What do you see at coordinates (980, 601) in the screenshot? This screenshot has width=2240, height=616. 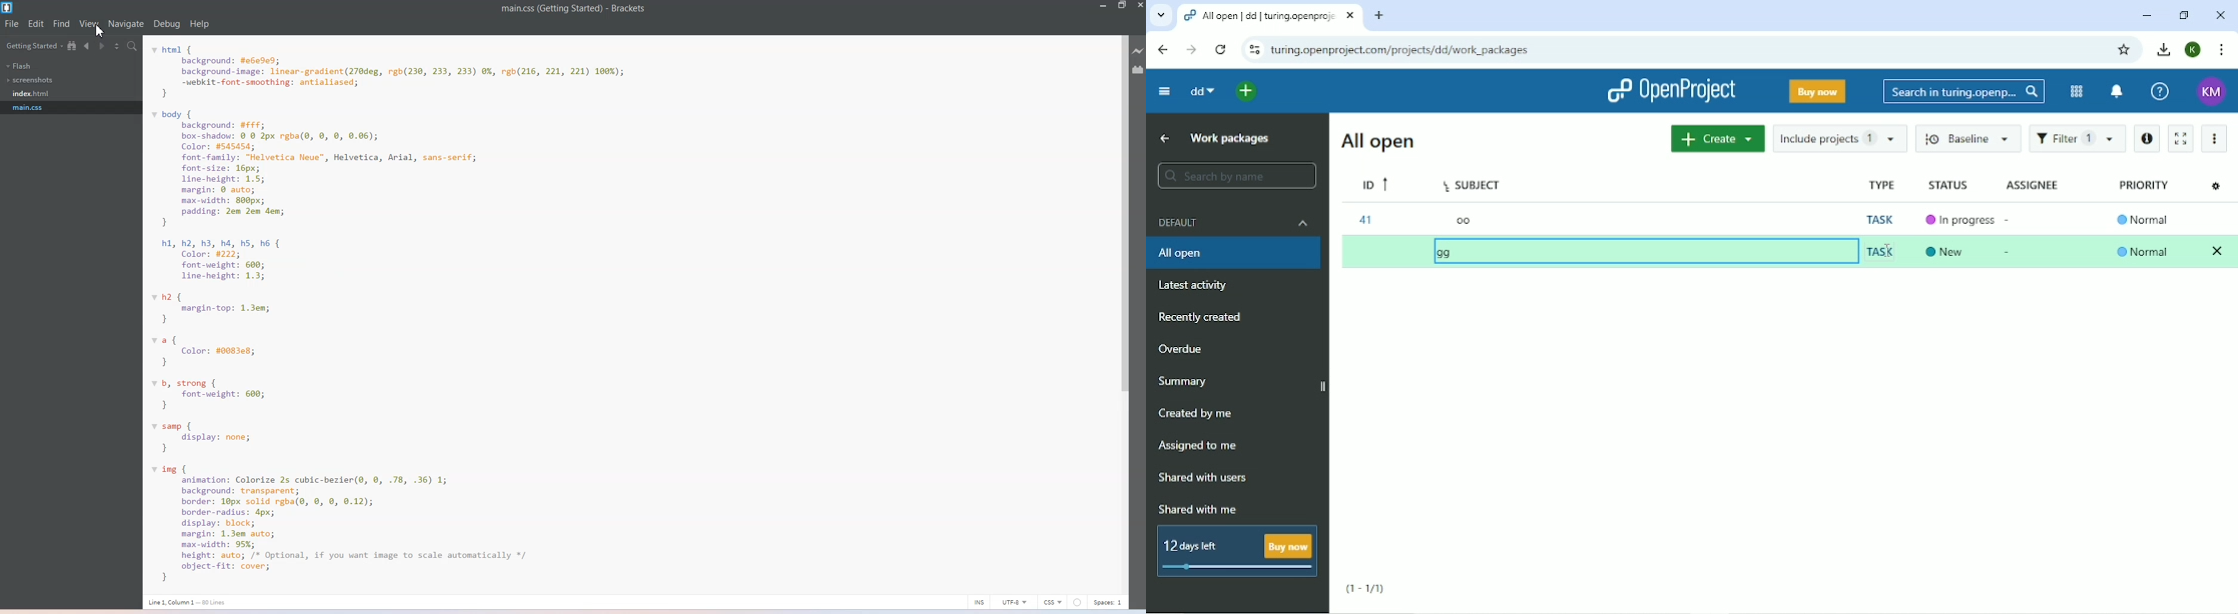 I see `INS` at bounding box center [980, 601].